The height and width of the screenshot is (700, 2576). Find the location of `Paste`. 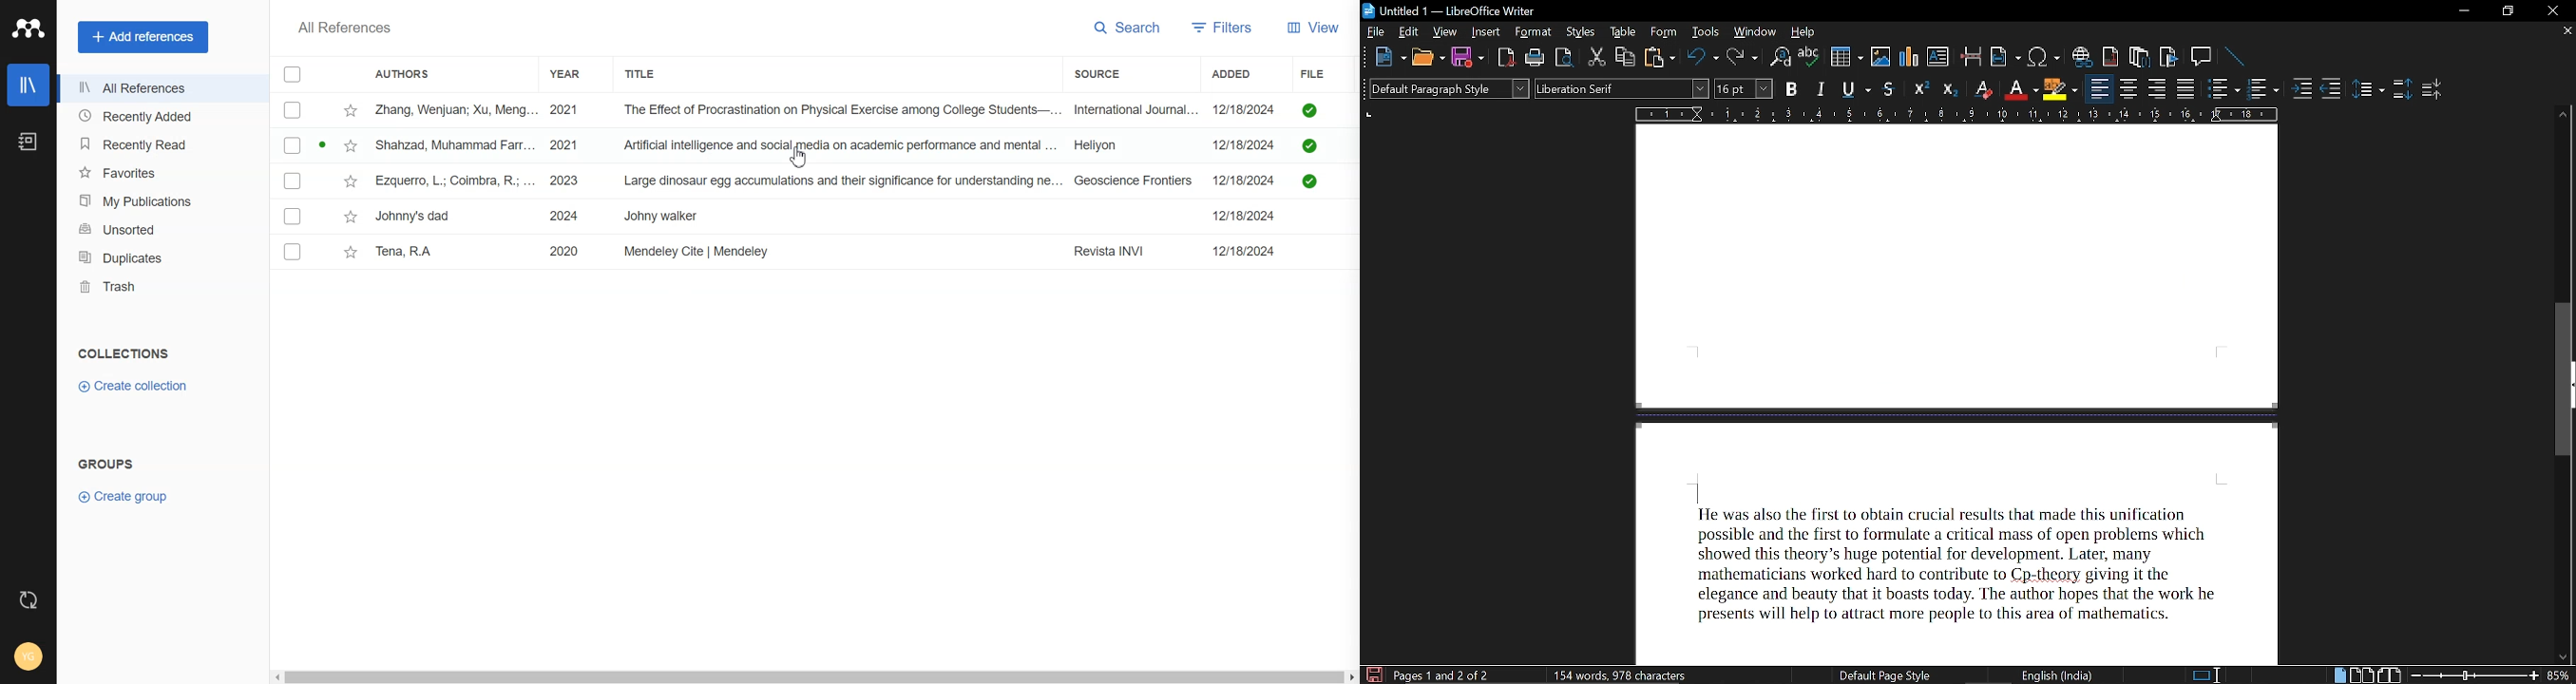

Paste is located at coordinates (1660, 57).